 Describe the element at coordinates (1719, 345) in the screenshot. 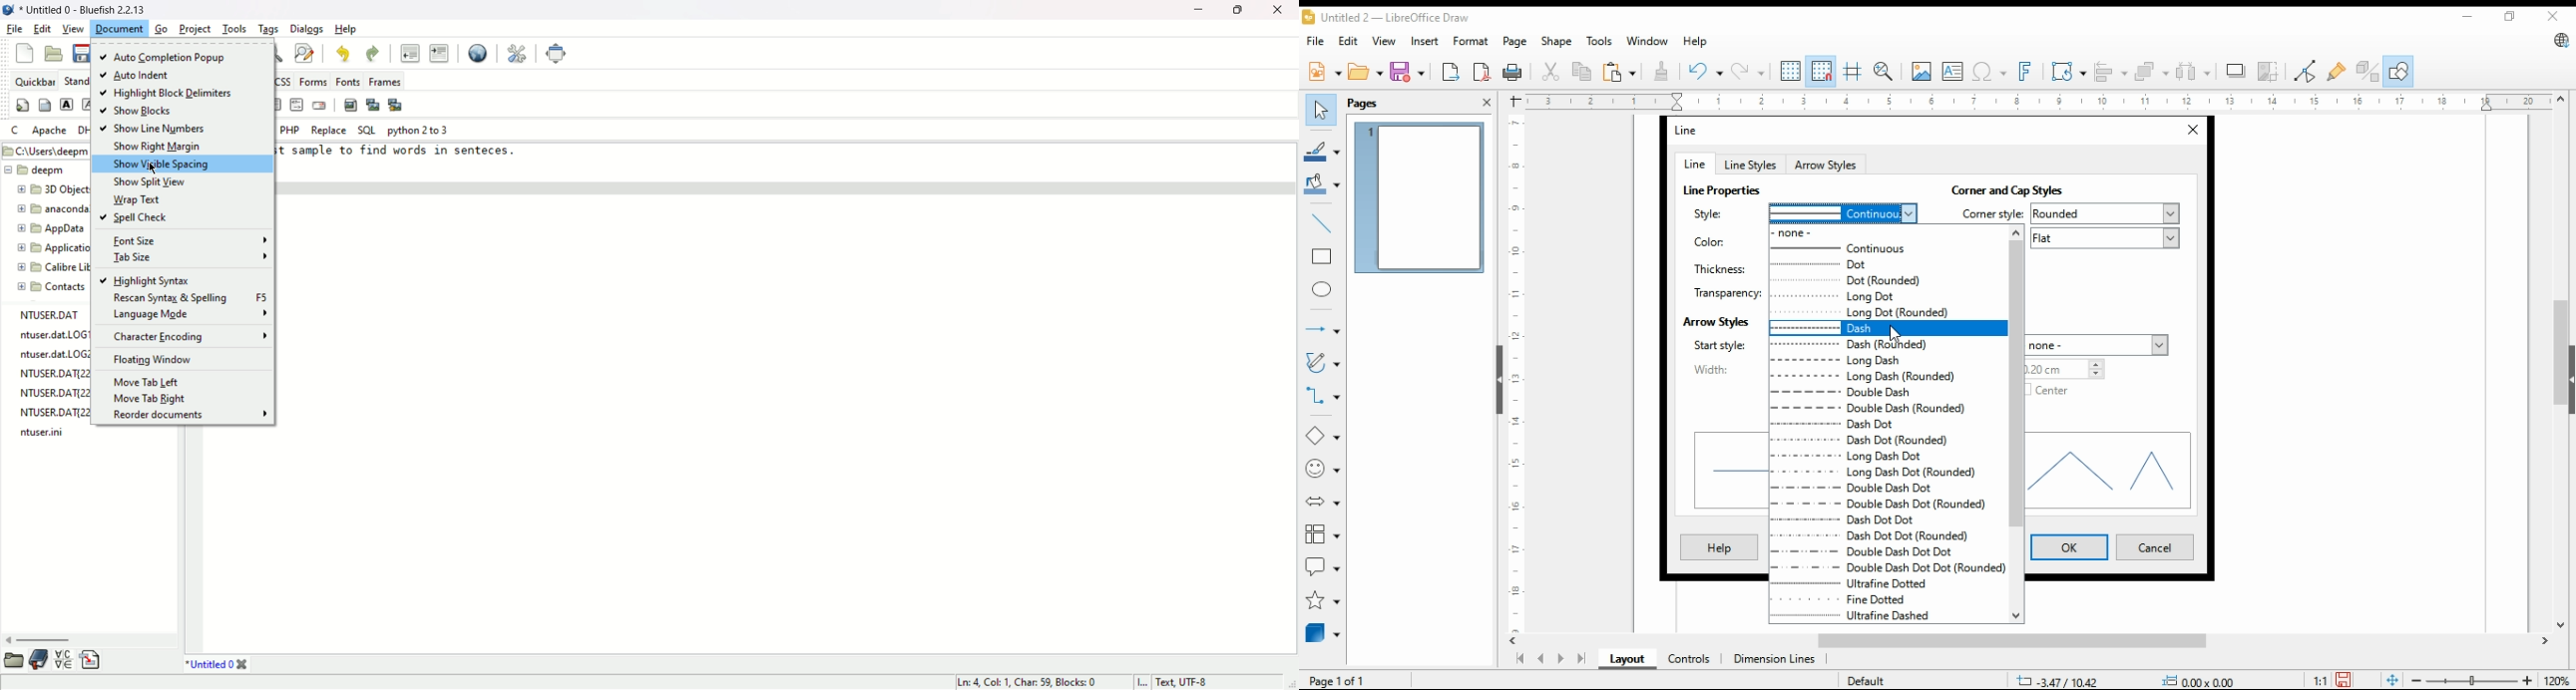

I see `start style` at that location.